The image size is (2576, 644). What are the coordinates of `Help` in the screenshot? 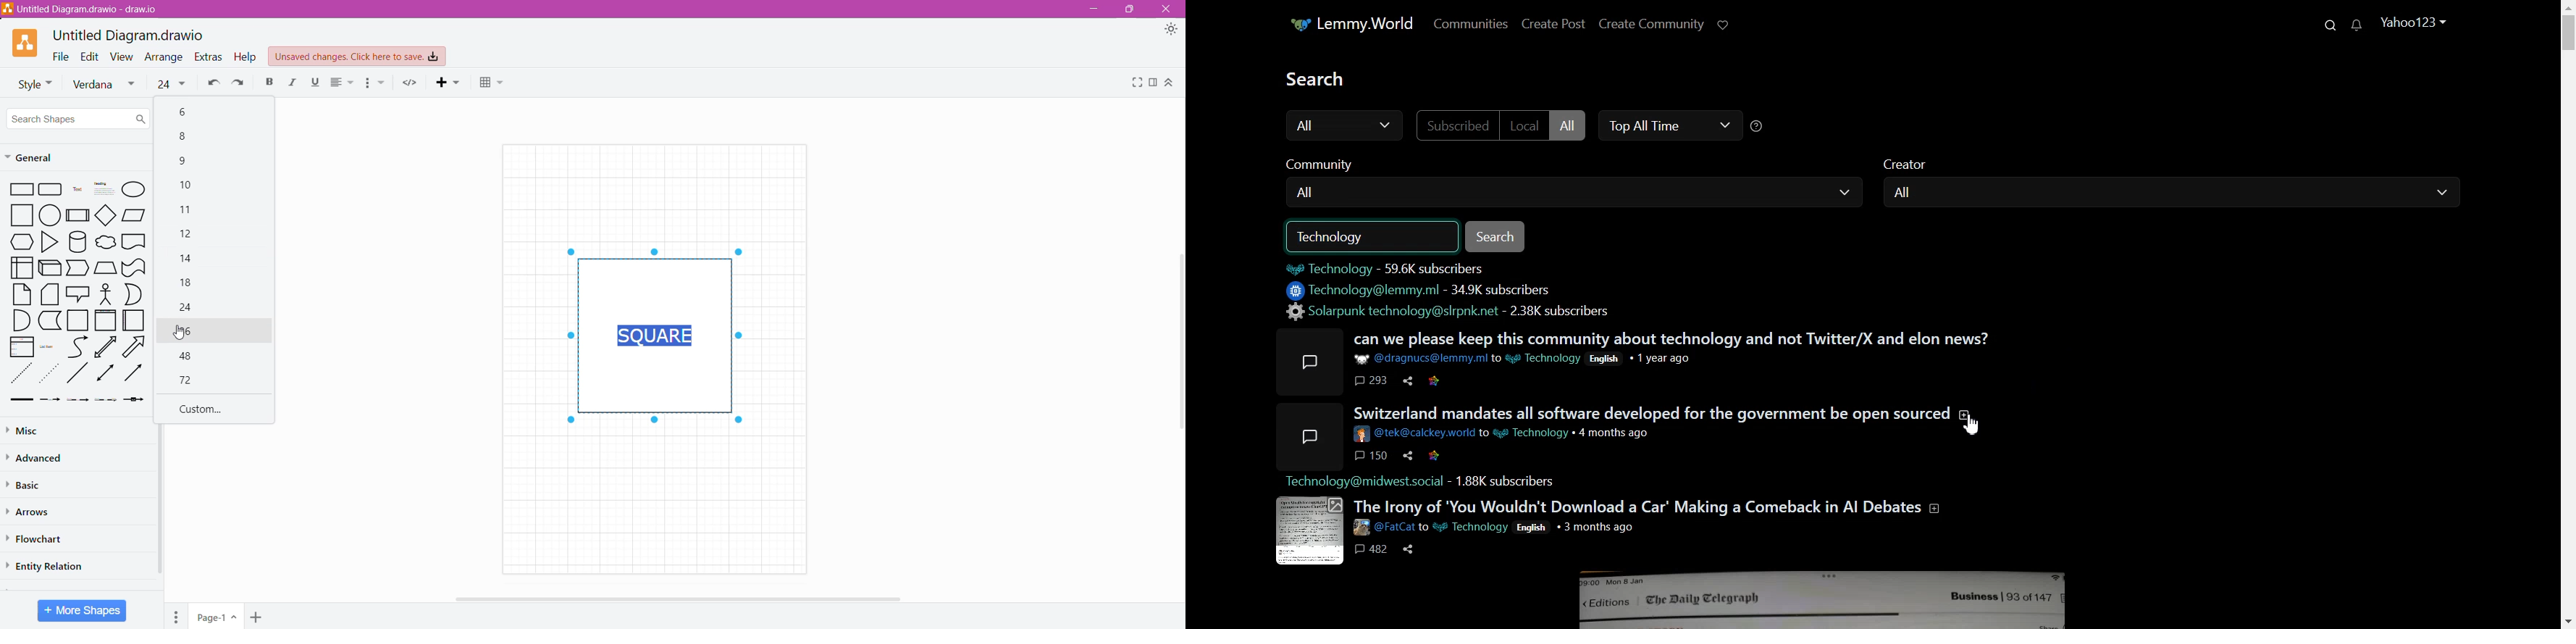 It's located at (246, 57).